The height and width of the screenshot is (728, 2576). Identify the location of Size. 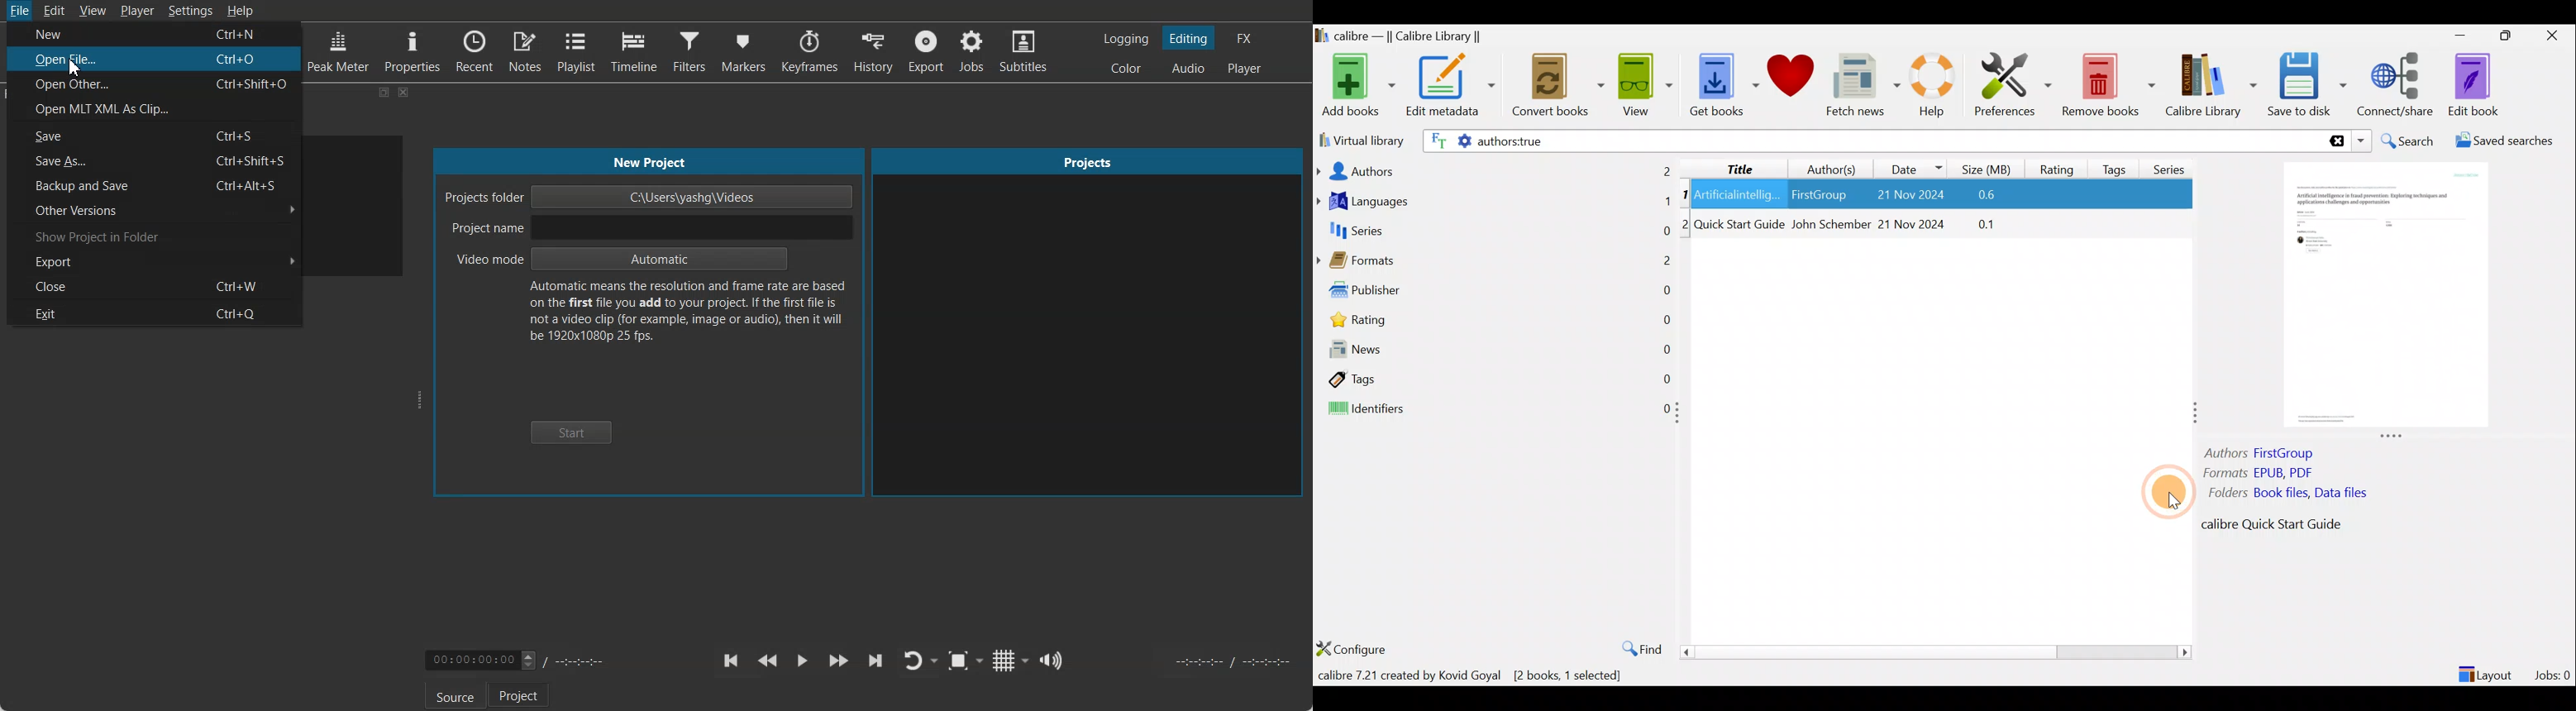
(1990, 167).